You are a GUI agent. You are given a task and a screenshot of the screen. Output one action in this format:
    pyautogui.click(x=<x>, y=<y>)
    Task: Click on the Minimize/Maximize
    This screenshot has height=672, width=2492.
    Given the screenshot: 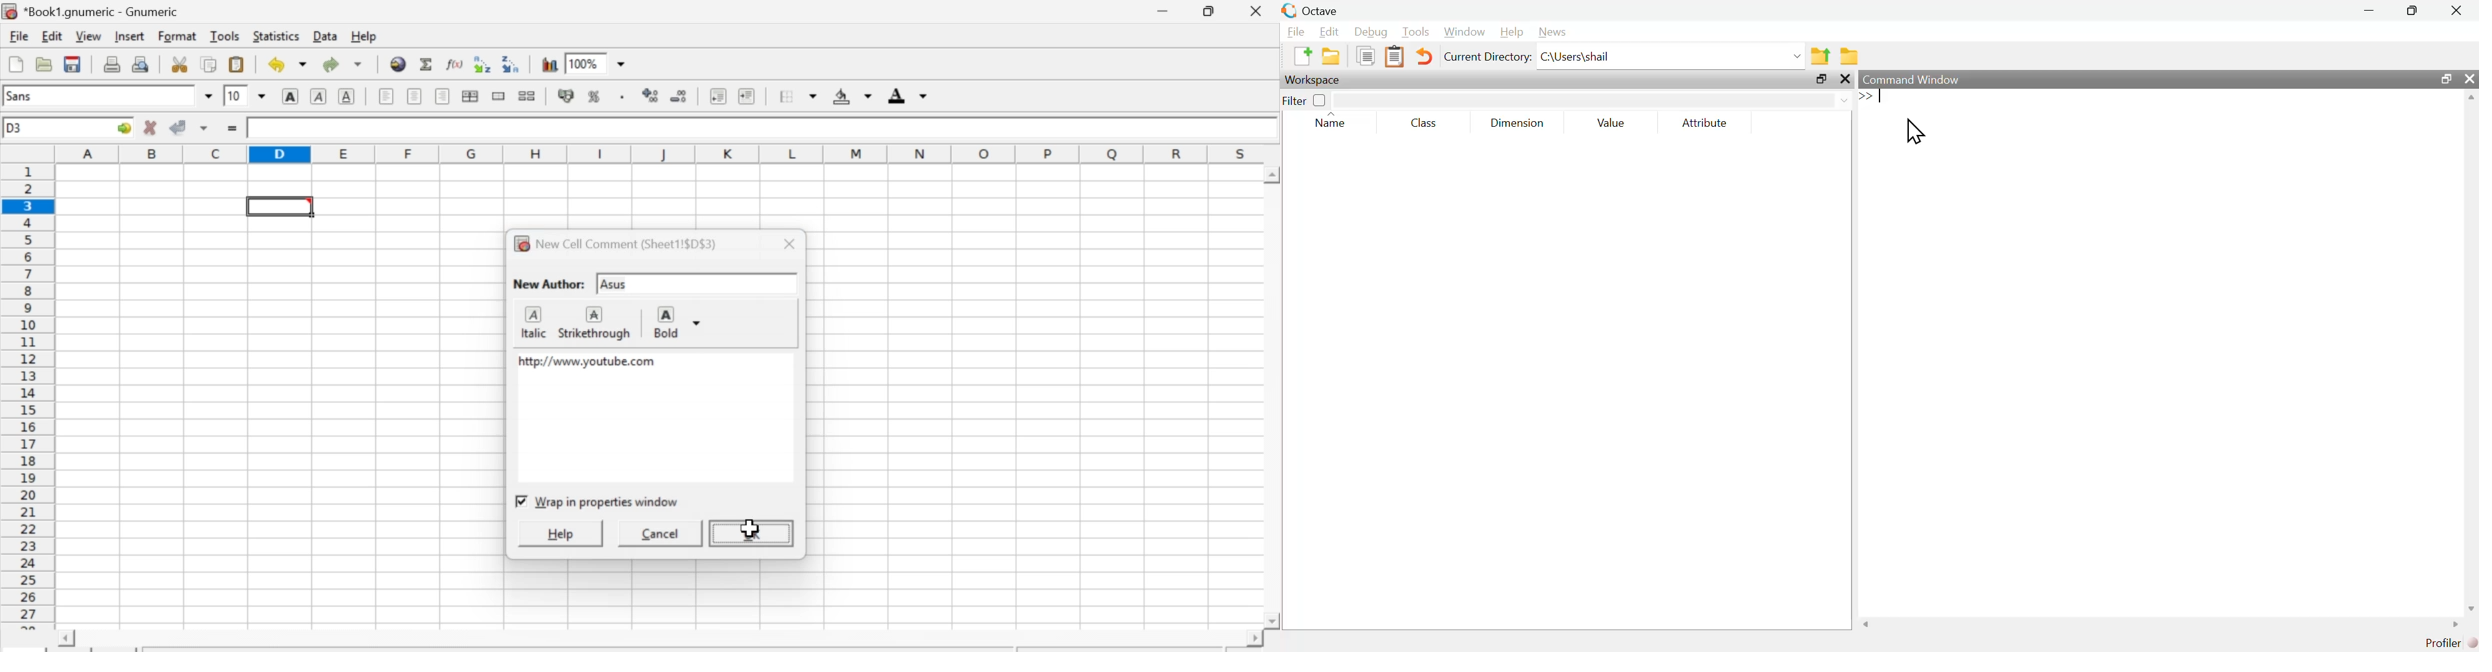 What is the action you would take?
    pyautogui.click(x=1210, y=12)
    